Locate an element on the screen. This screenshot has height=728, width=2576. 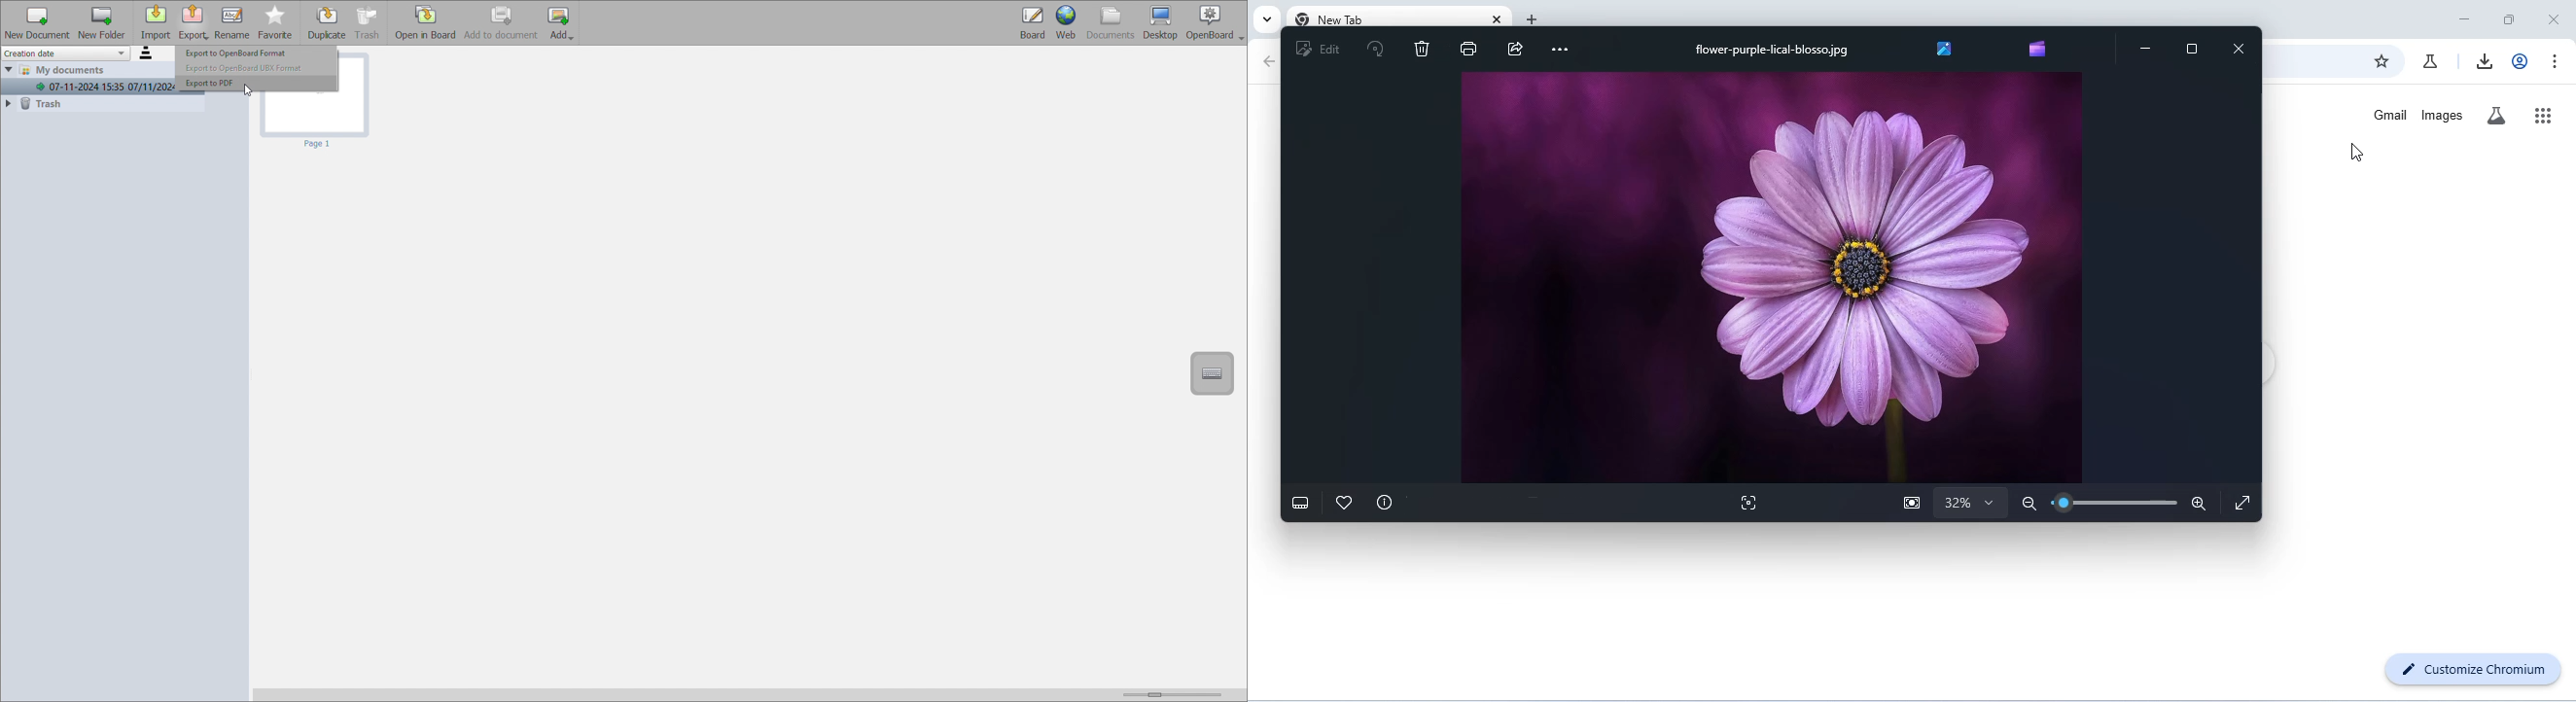
gmail is located at coordinates (2390, 115).